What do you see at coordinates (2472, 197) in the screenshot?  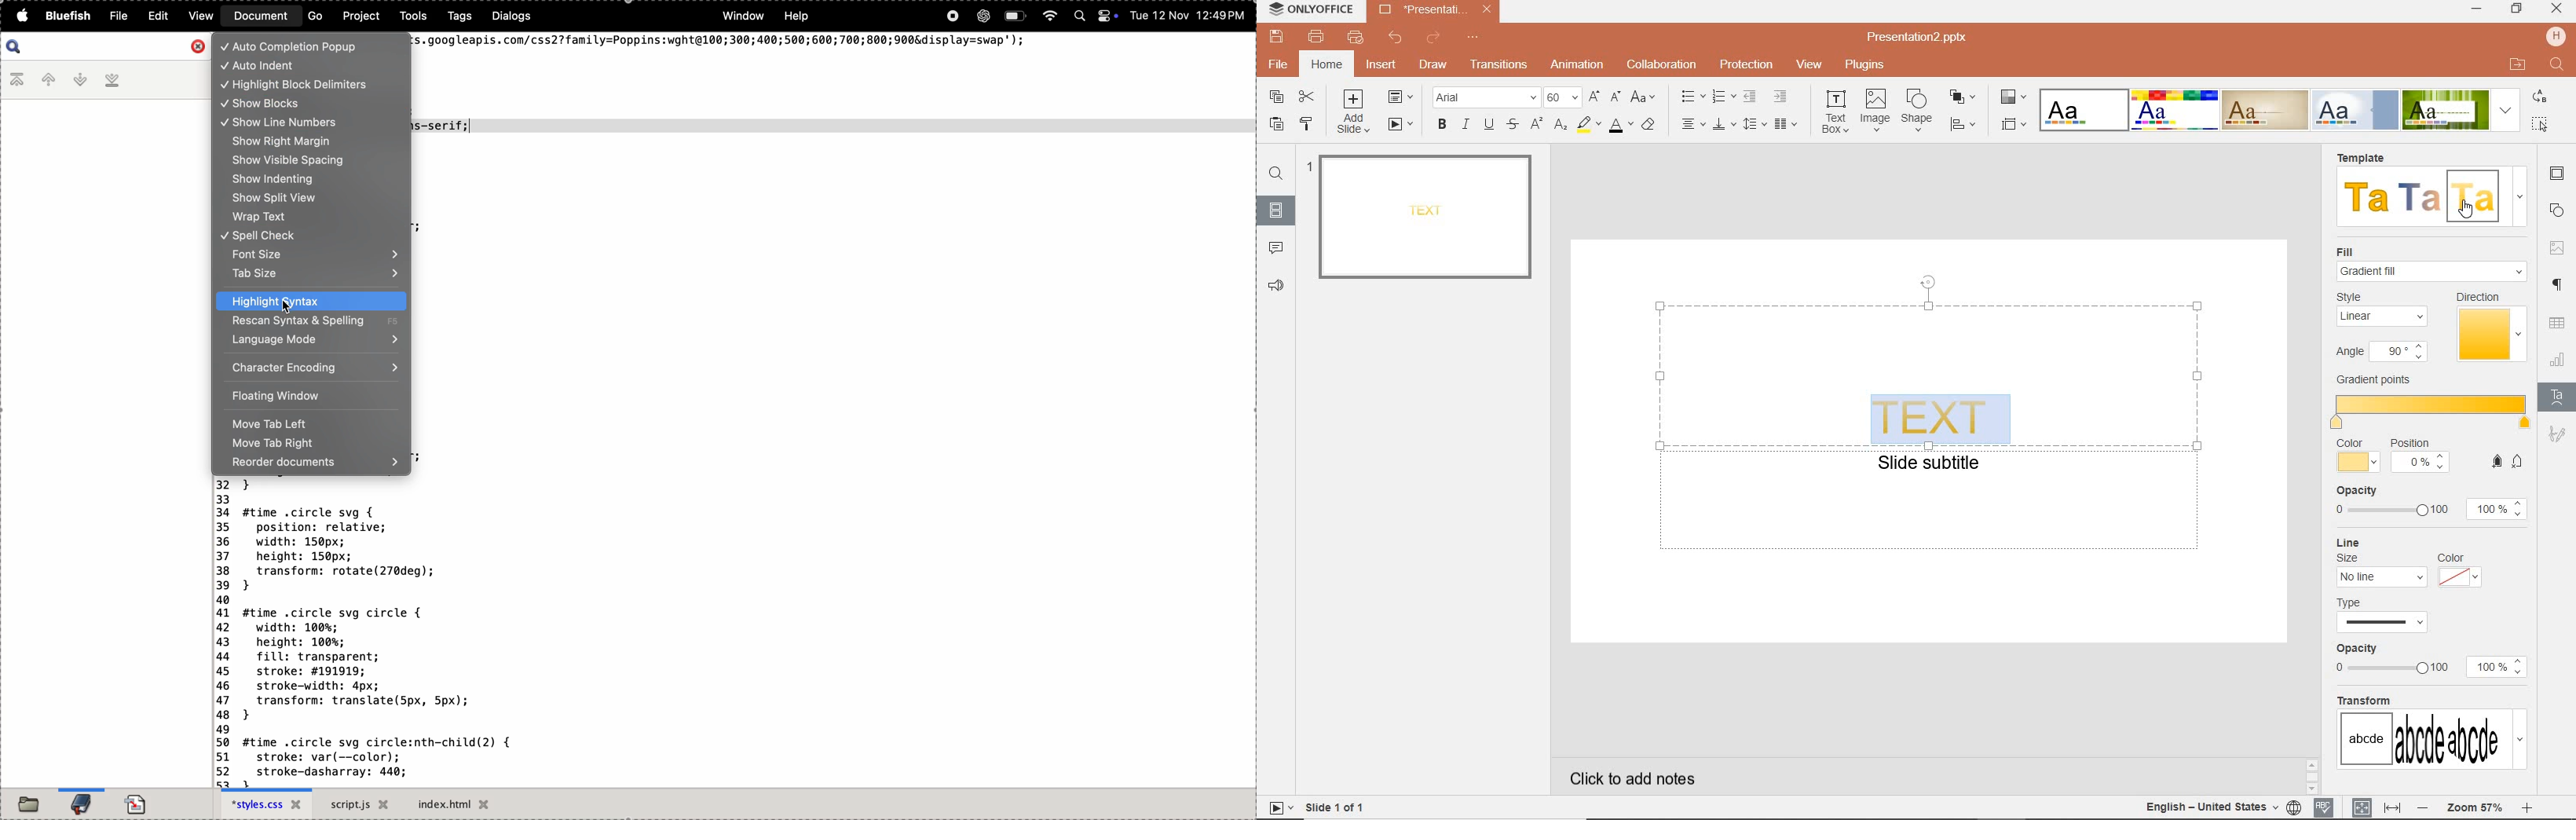 I see `template` at bounding box center [2472, 197].